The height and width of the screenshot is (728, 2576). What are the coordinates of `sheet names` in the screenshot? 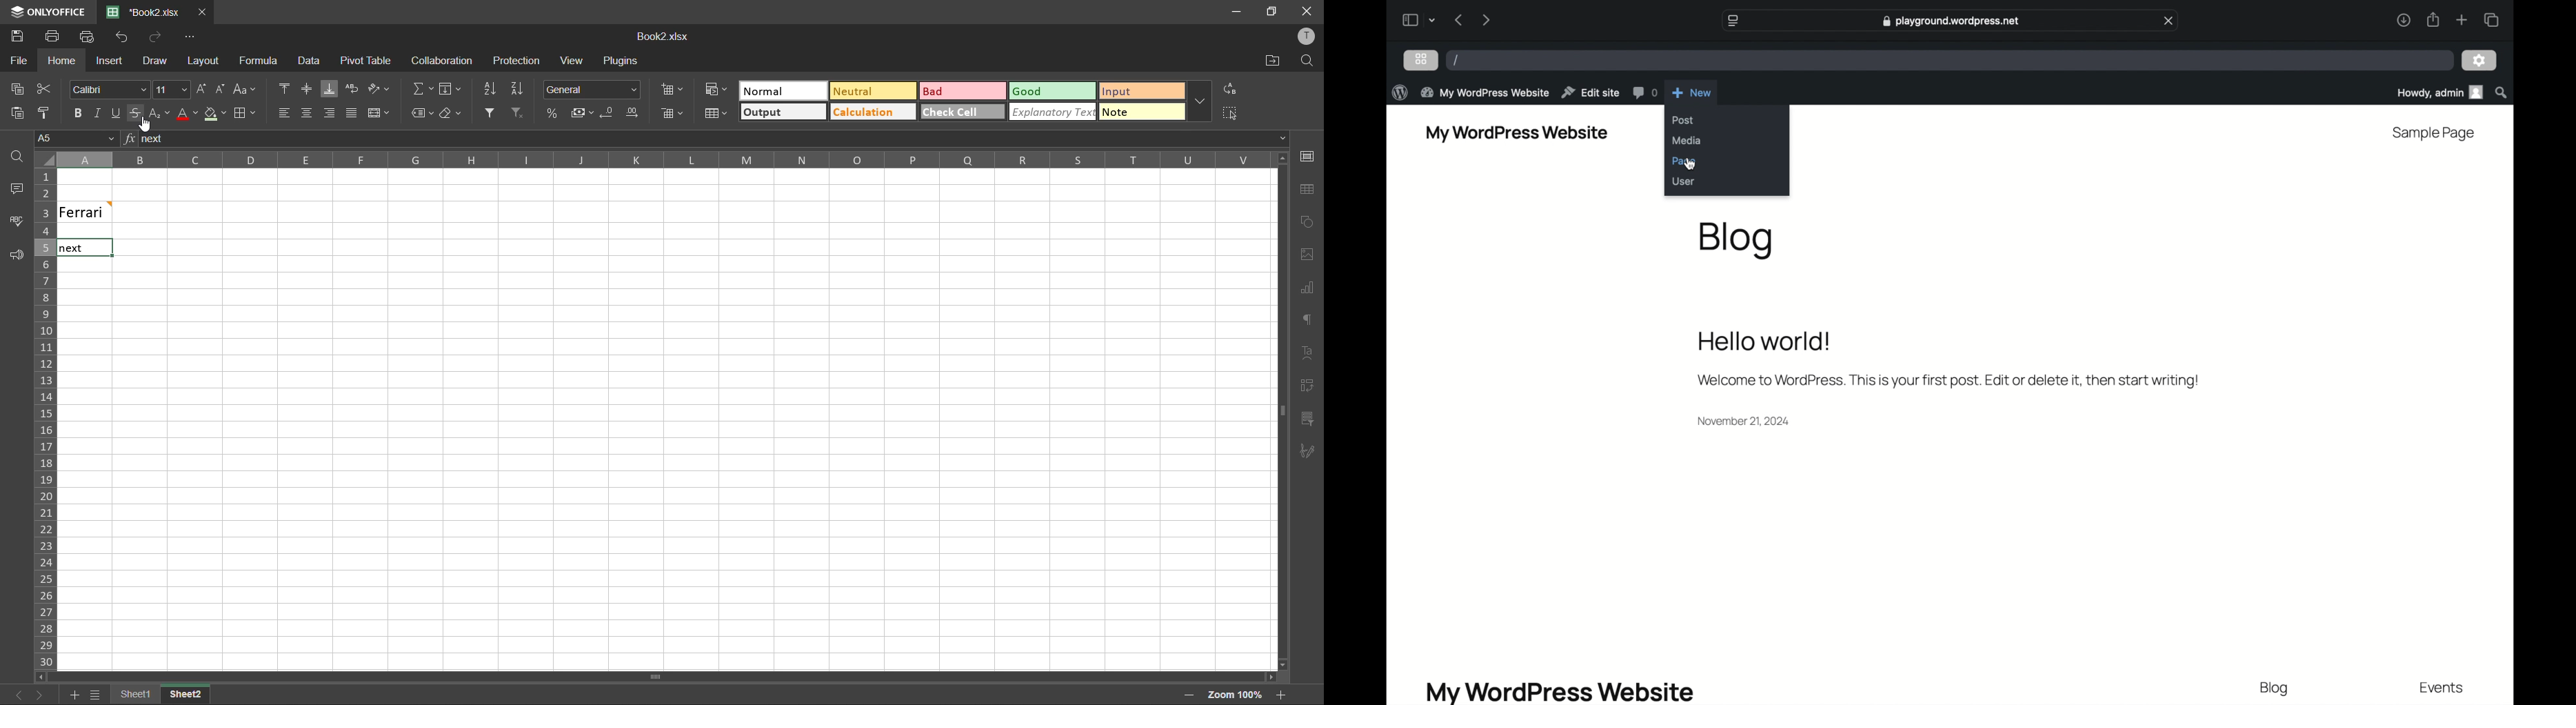 It's located at (134, 695).